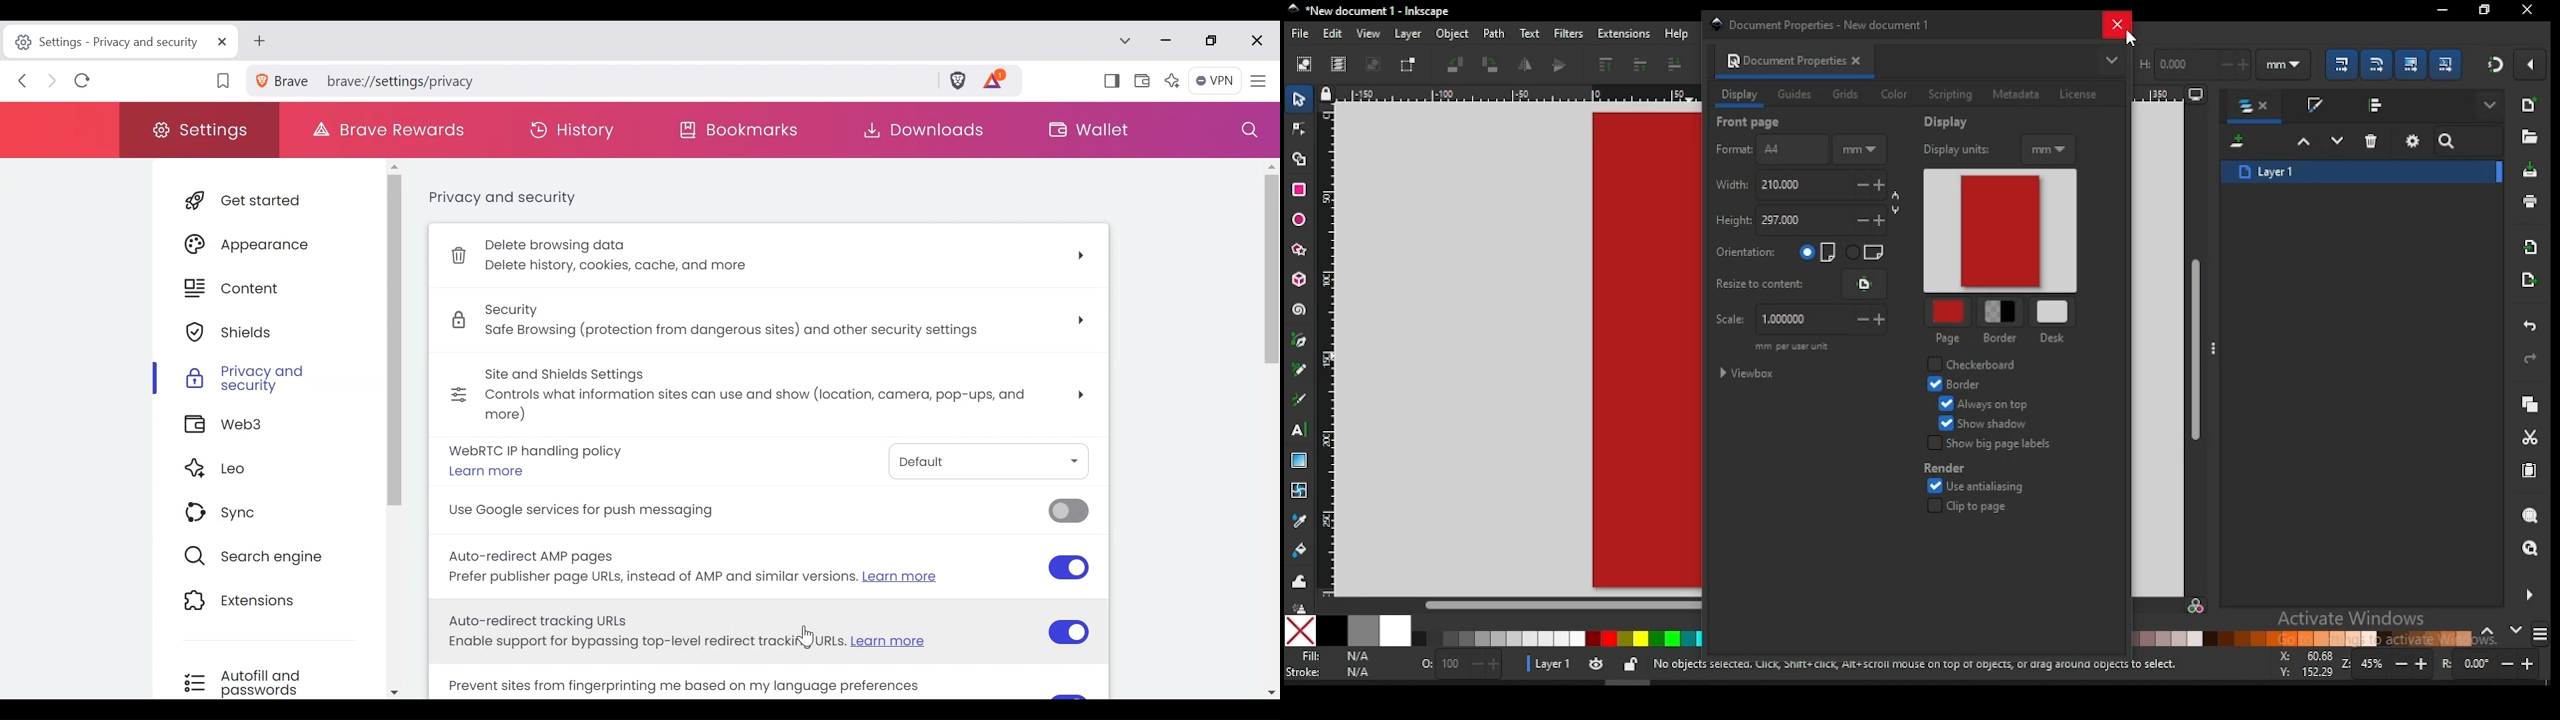 This screenshot has height=728, width=2576. I want to click on zoom object, so click(2530, 516).